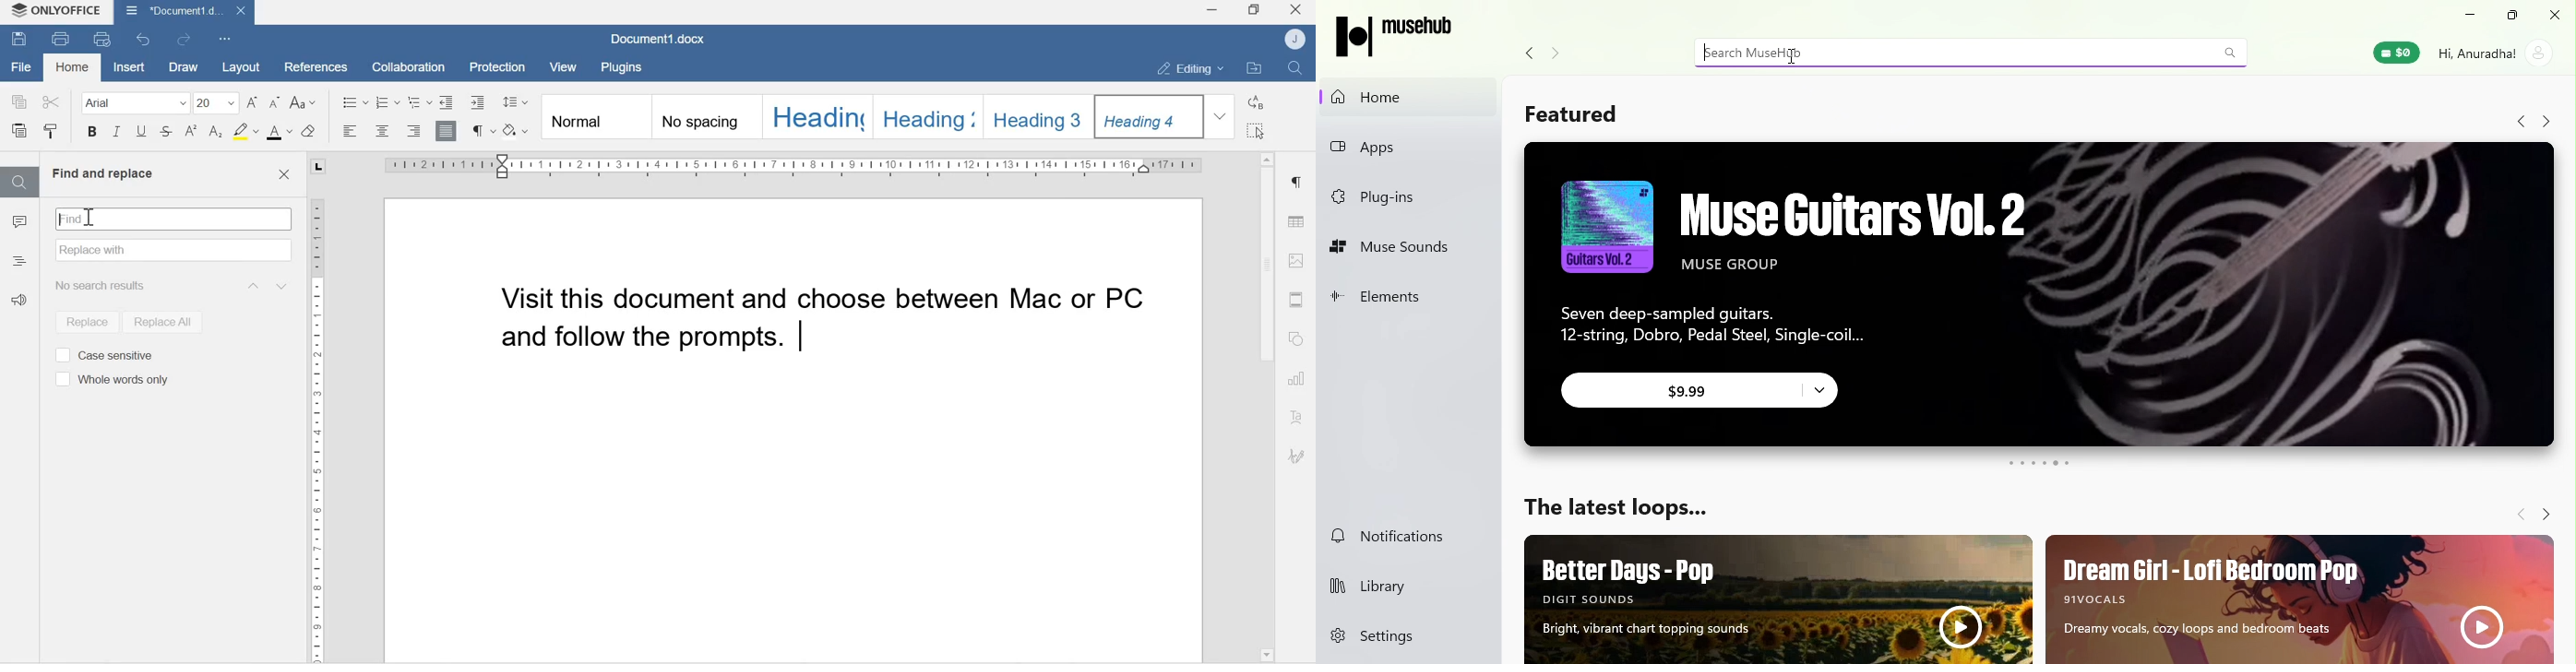 This screenshot has width=2576, height=672. Describe the element at coordinates (1211, 12) in the screenshot. I see `Minimize` at that location.